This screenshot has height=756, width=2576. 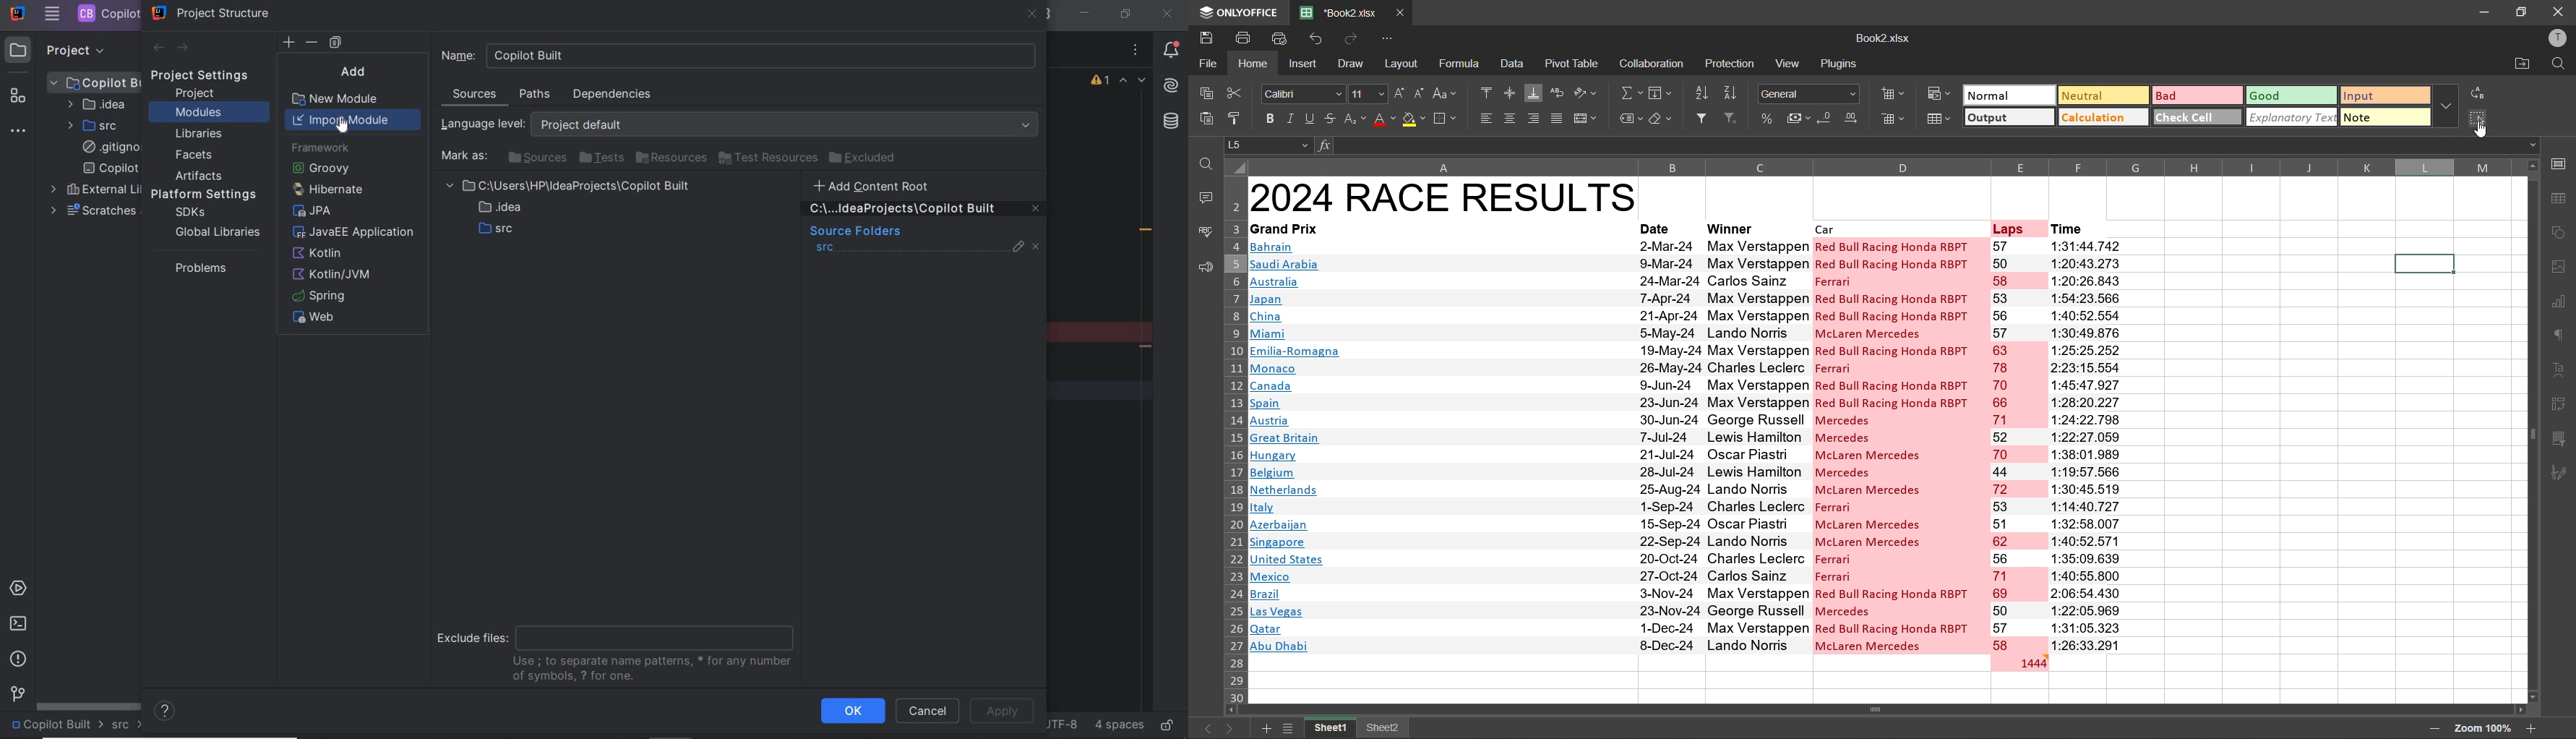 What do you see at coordinates (20, 590) in the screenshot?
I see `services` at bounding box center [20, 590].